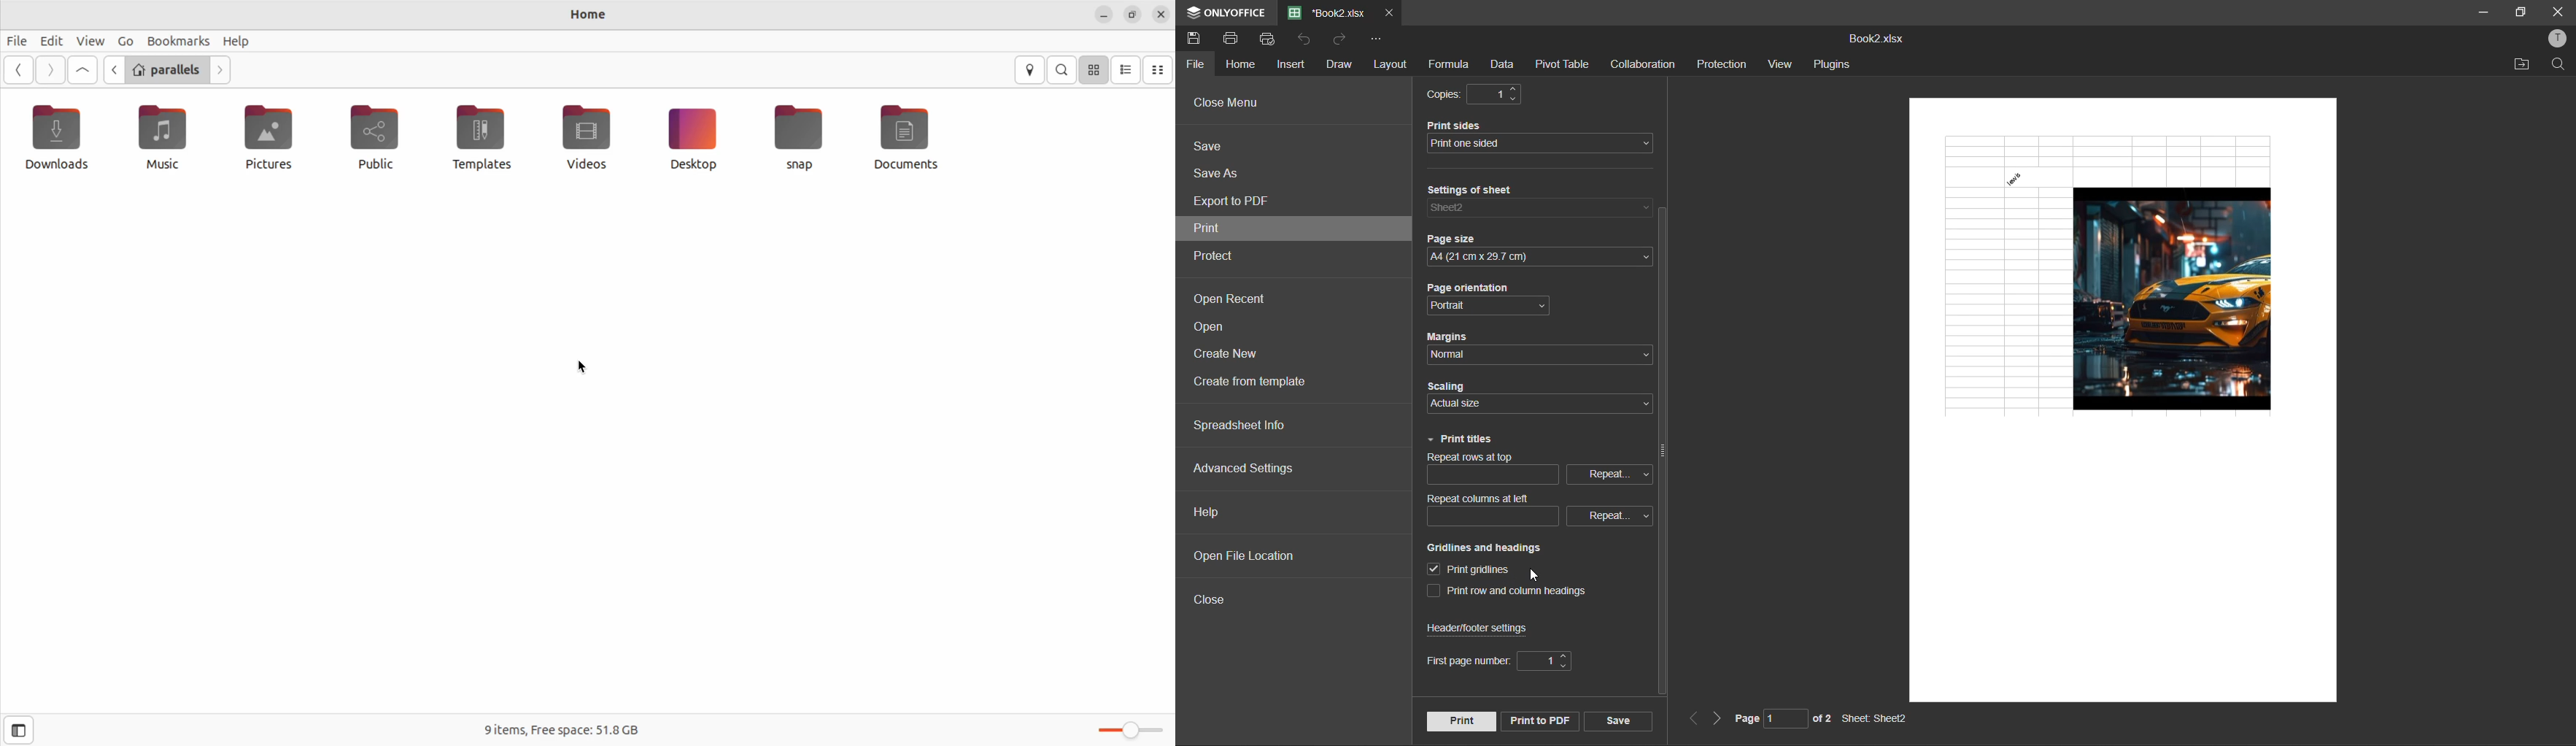  Describe the element at coordinates (2483, 14) in the screenshot. I see `minimize` at that location.